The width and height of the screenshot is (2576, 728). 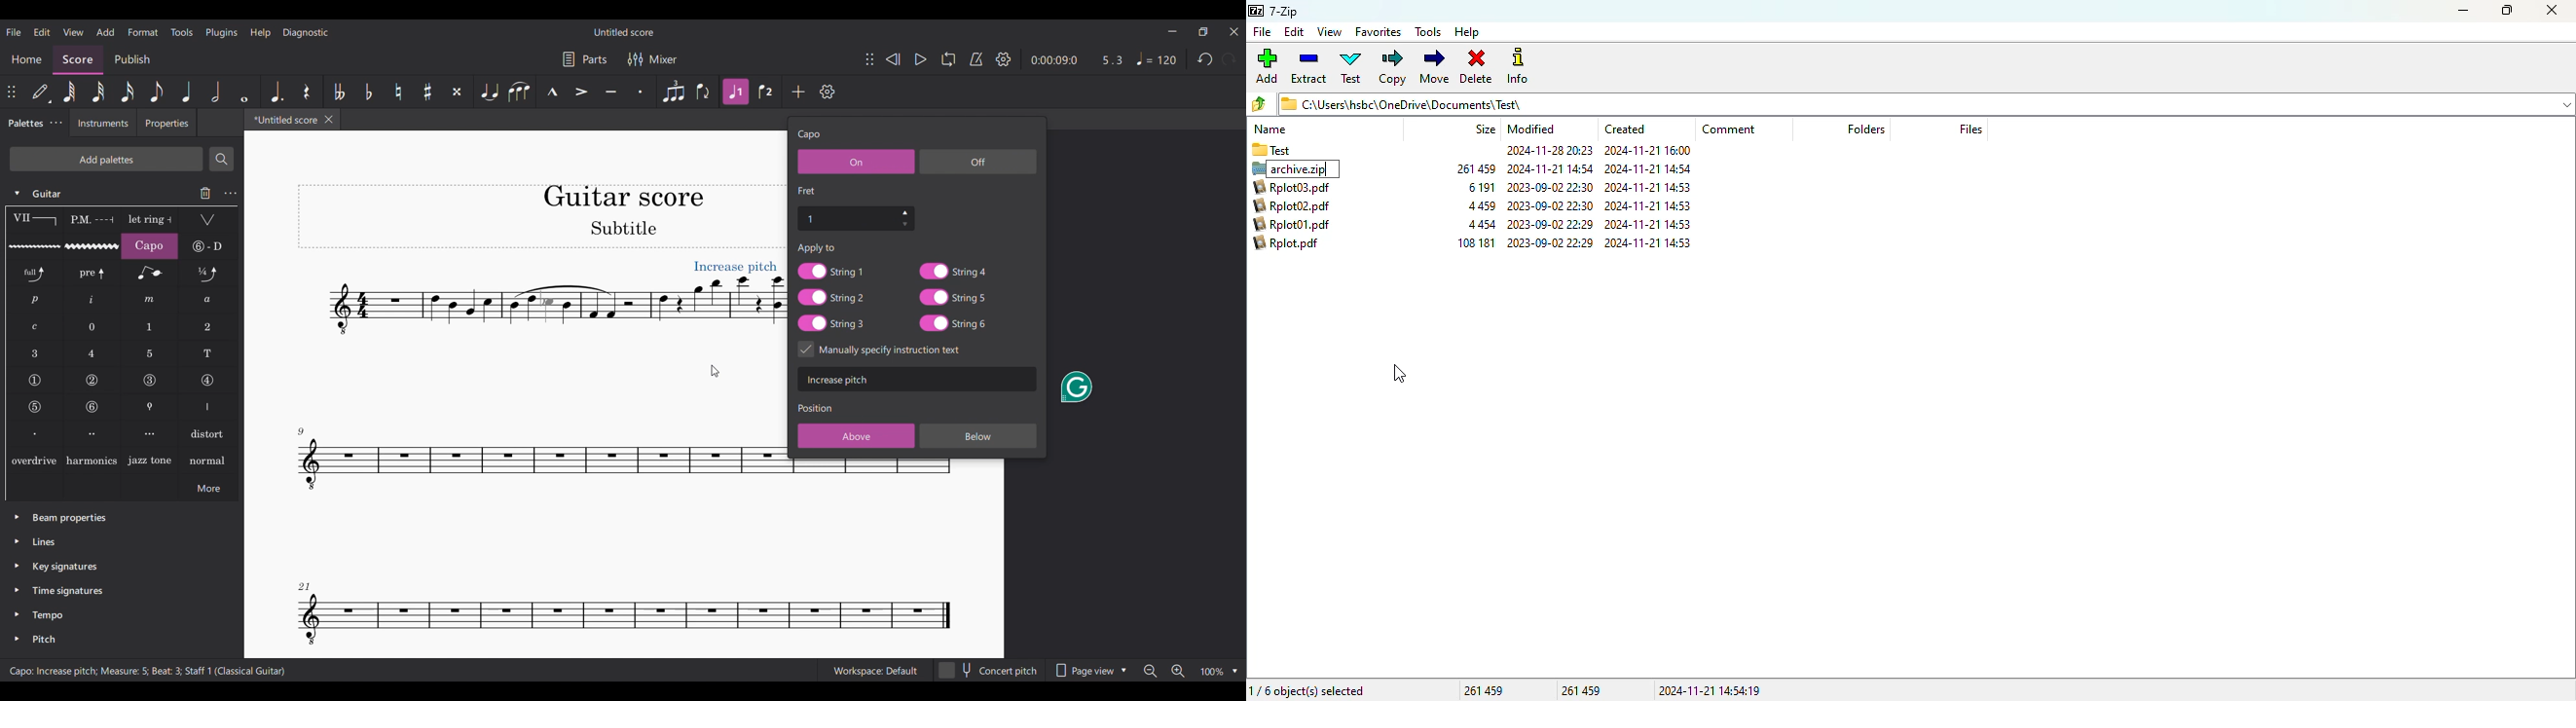 What do you see at coordinates (42, 32) in the screenshot?
I see `Edit menu` at bounding box center [42, 32].